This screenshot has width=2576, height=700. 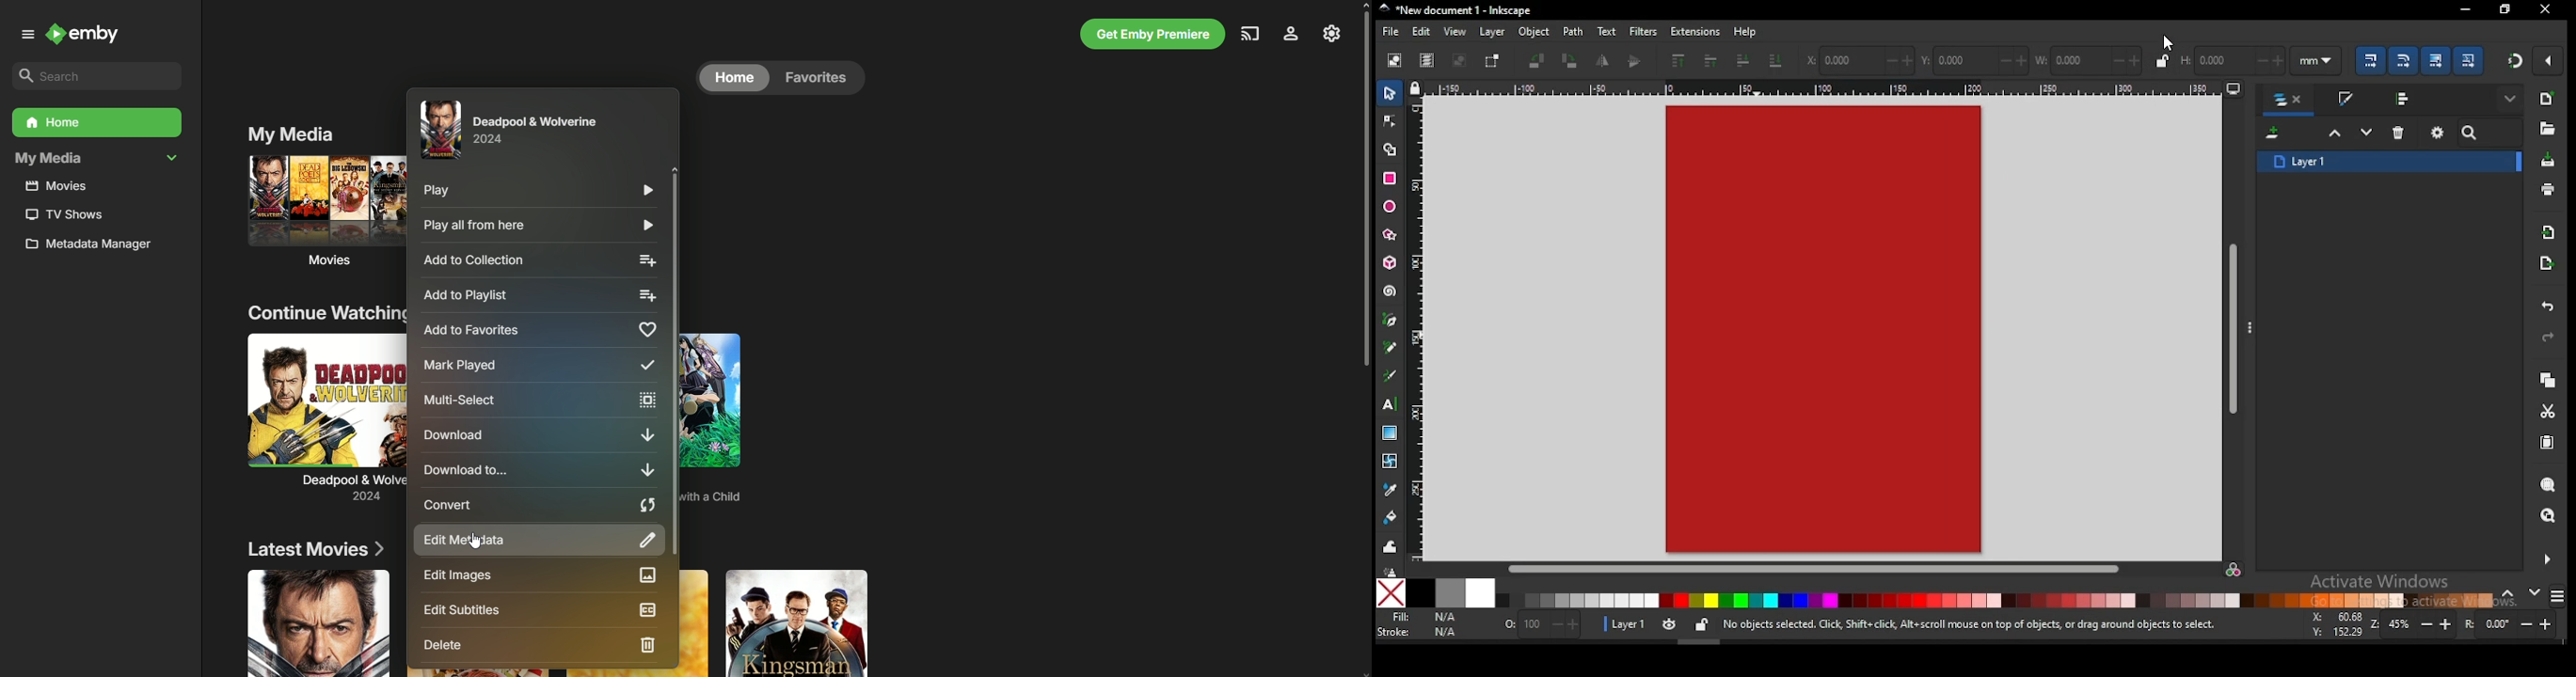 I want to click on fill color, so click(x=1422, y=618).